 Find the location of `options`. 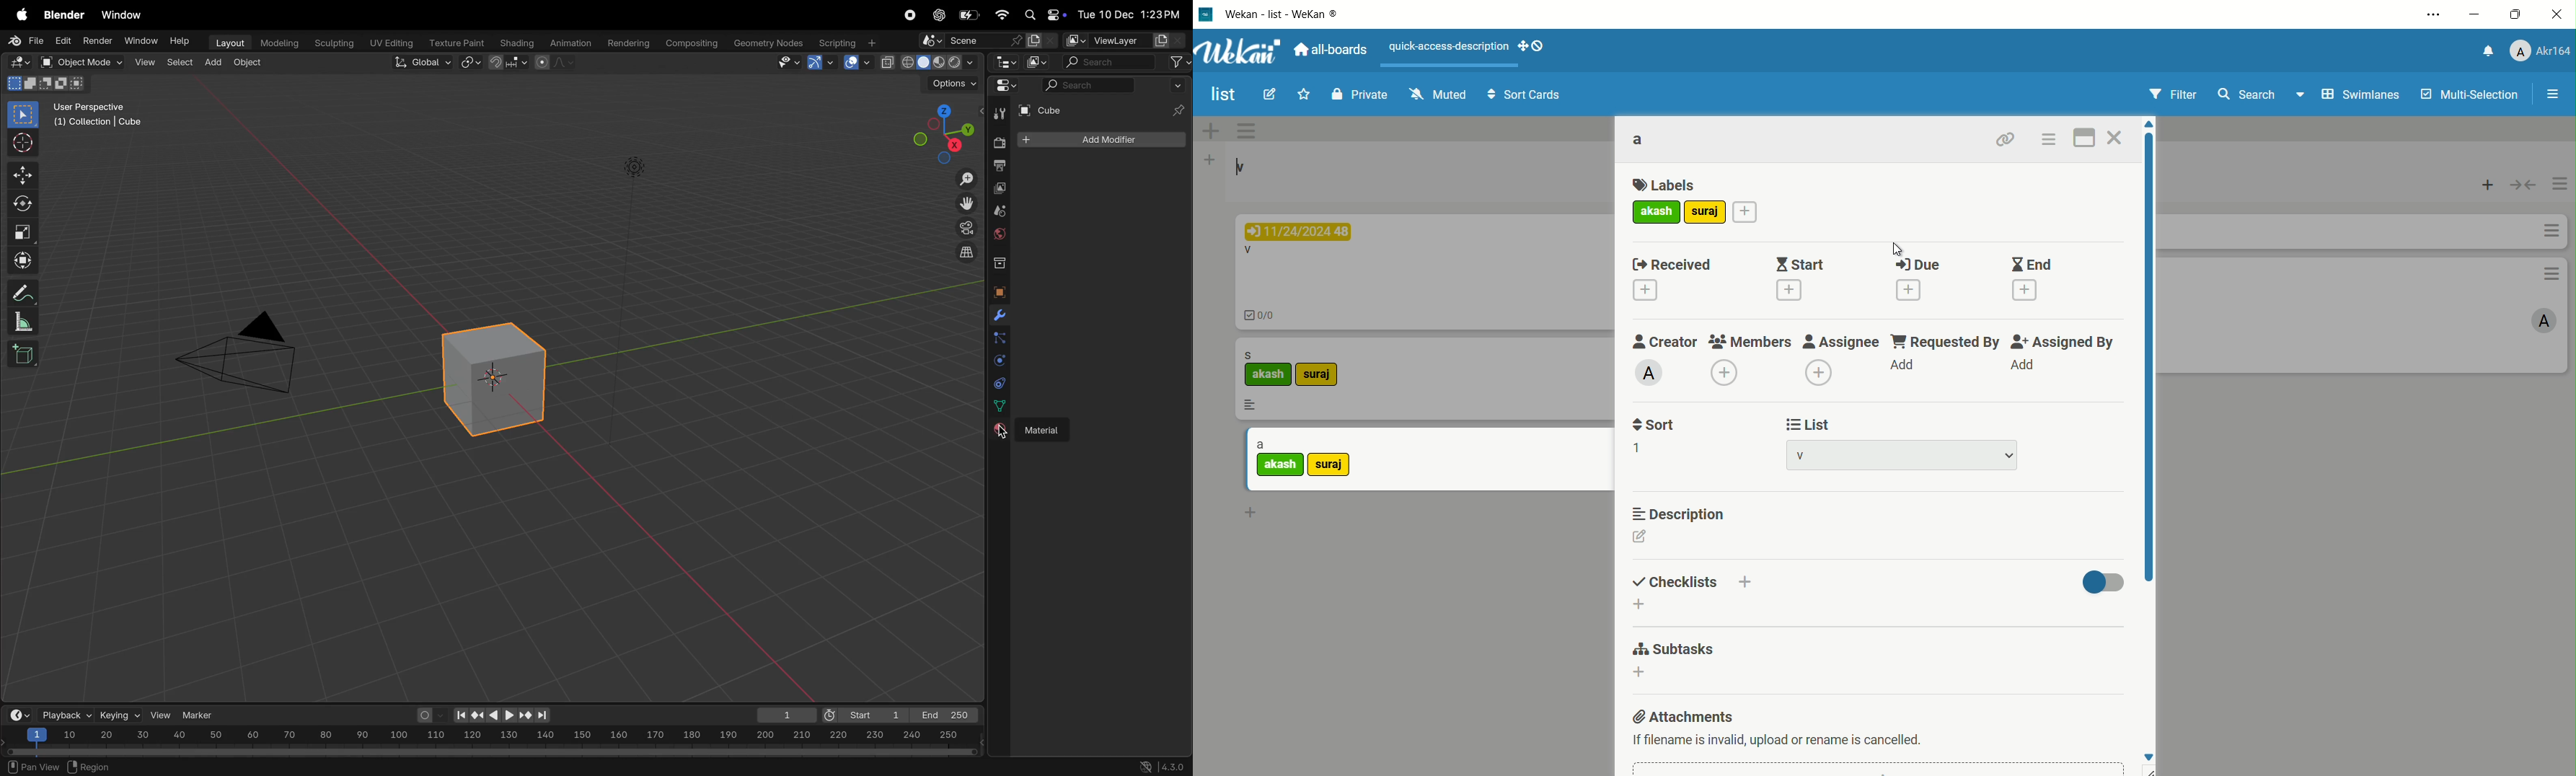

options is located at coordinates (1245, 131).